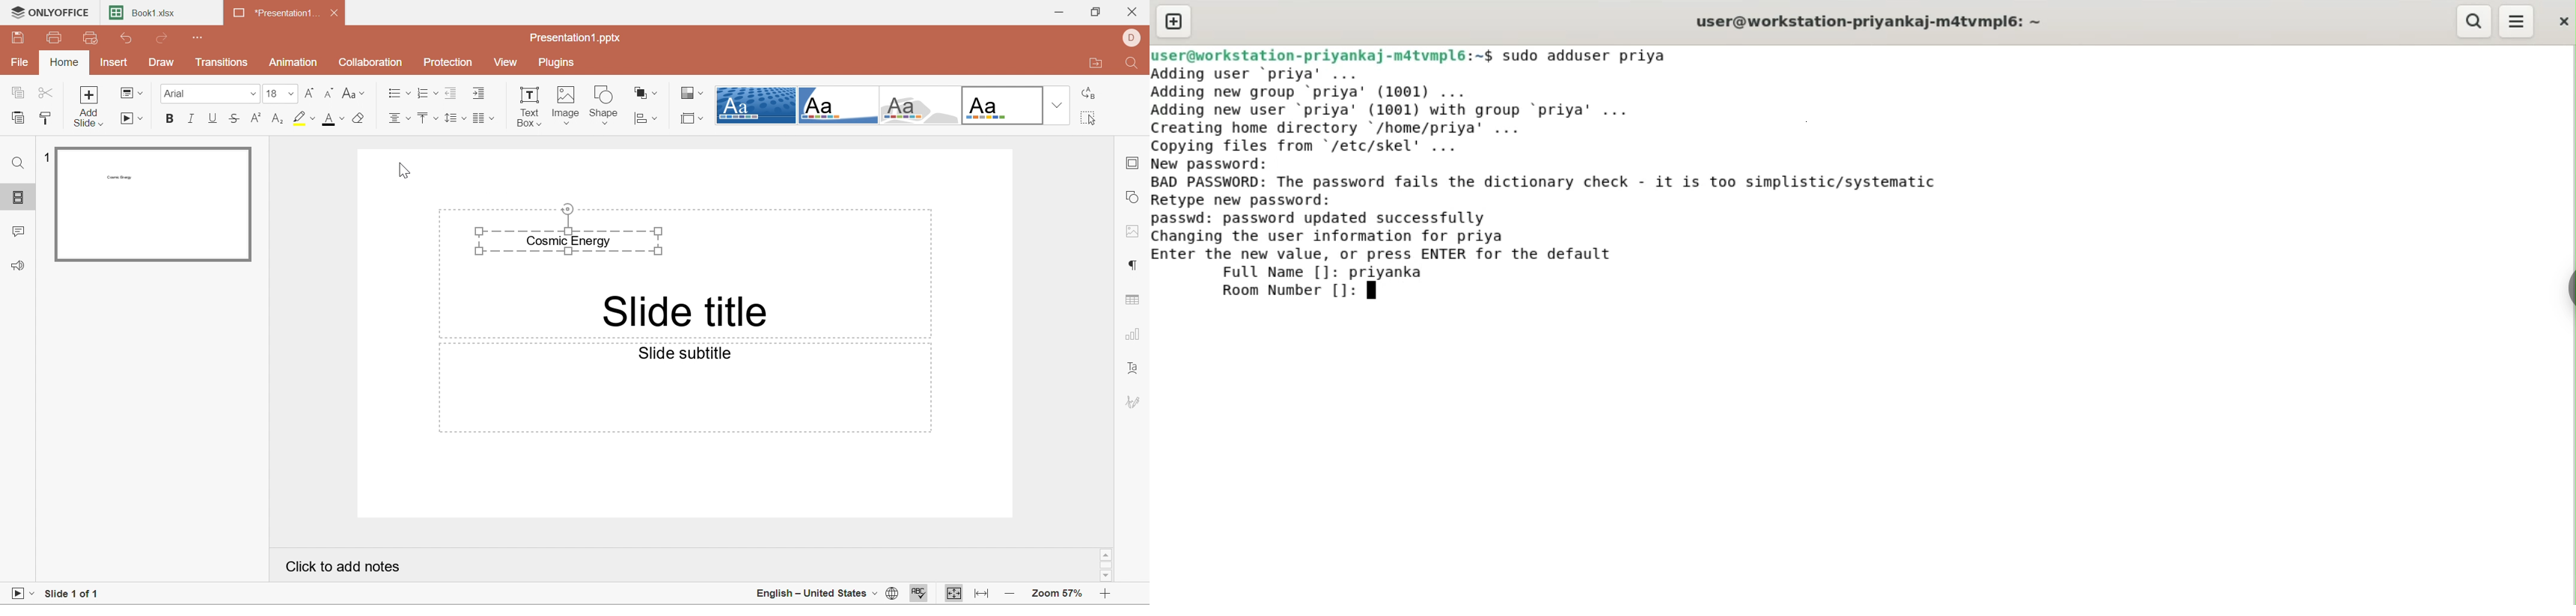  Describe the element at coordinates (1136, 38) in the screenshot. I see `DELL` at that location.